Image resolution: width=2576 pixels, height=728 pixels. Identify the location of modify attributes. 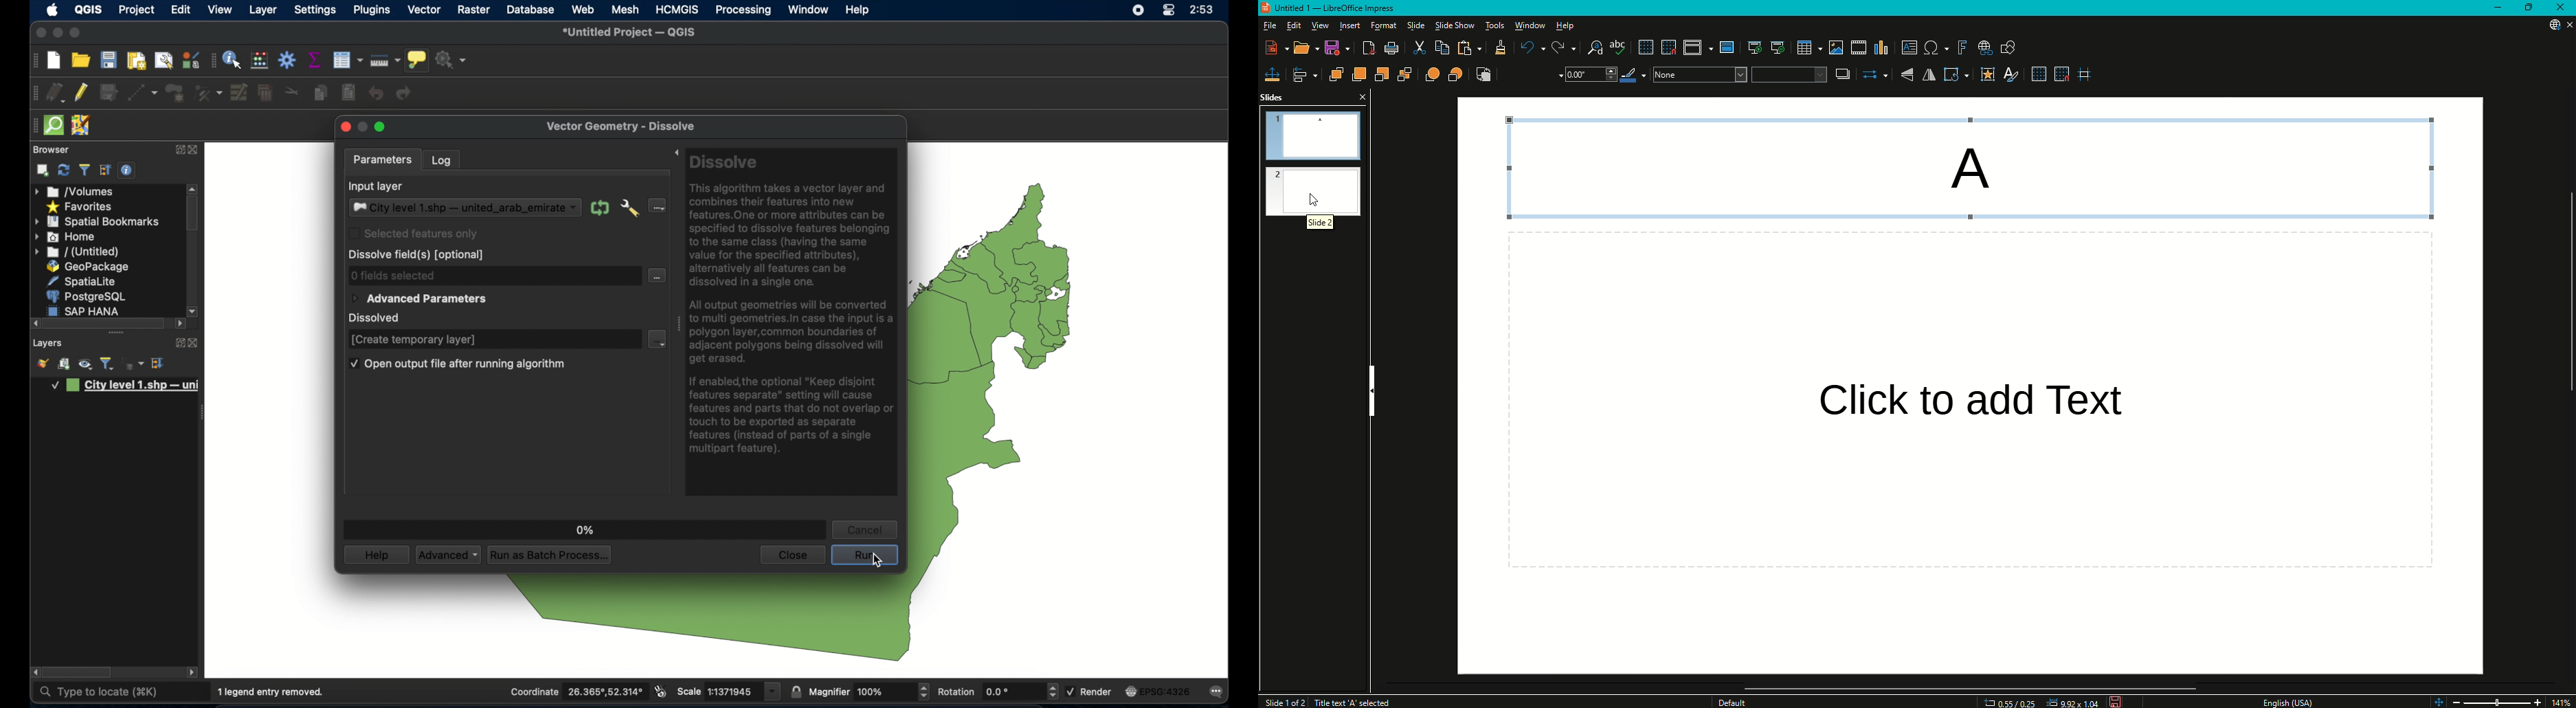
(238, 92).